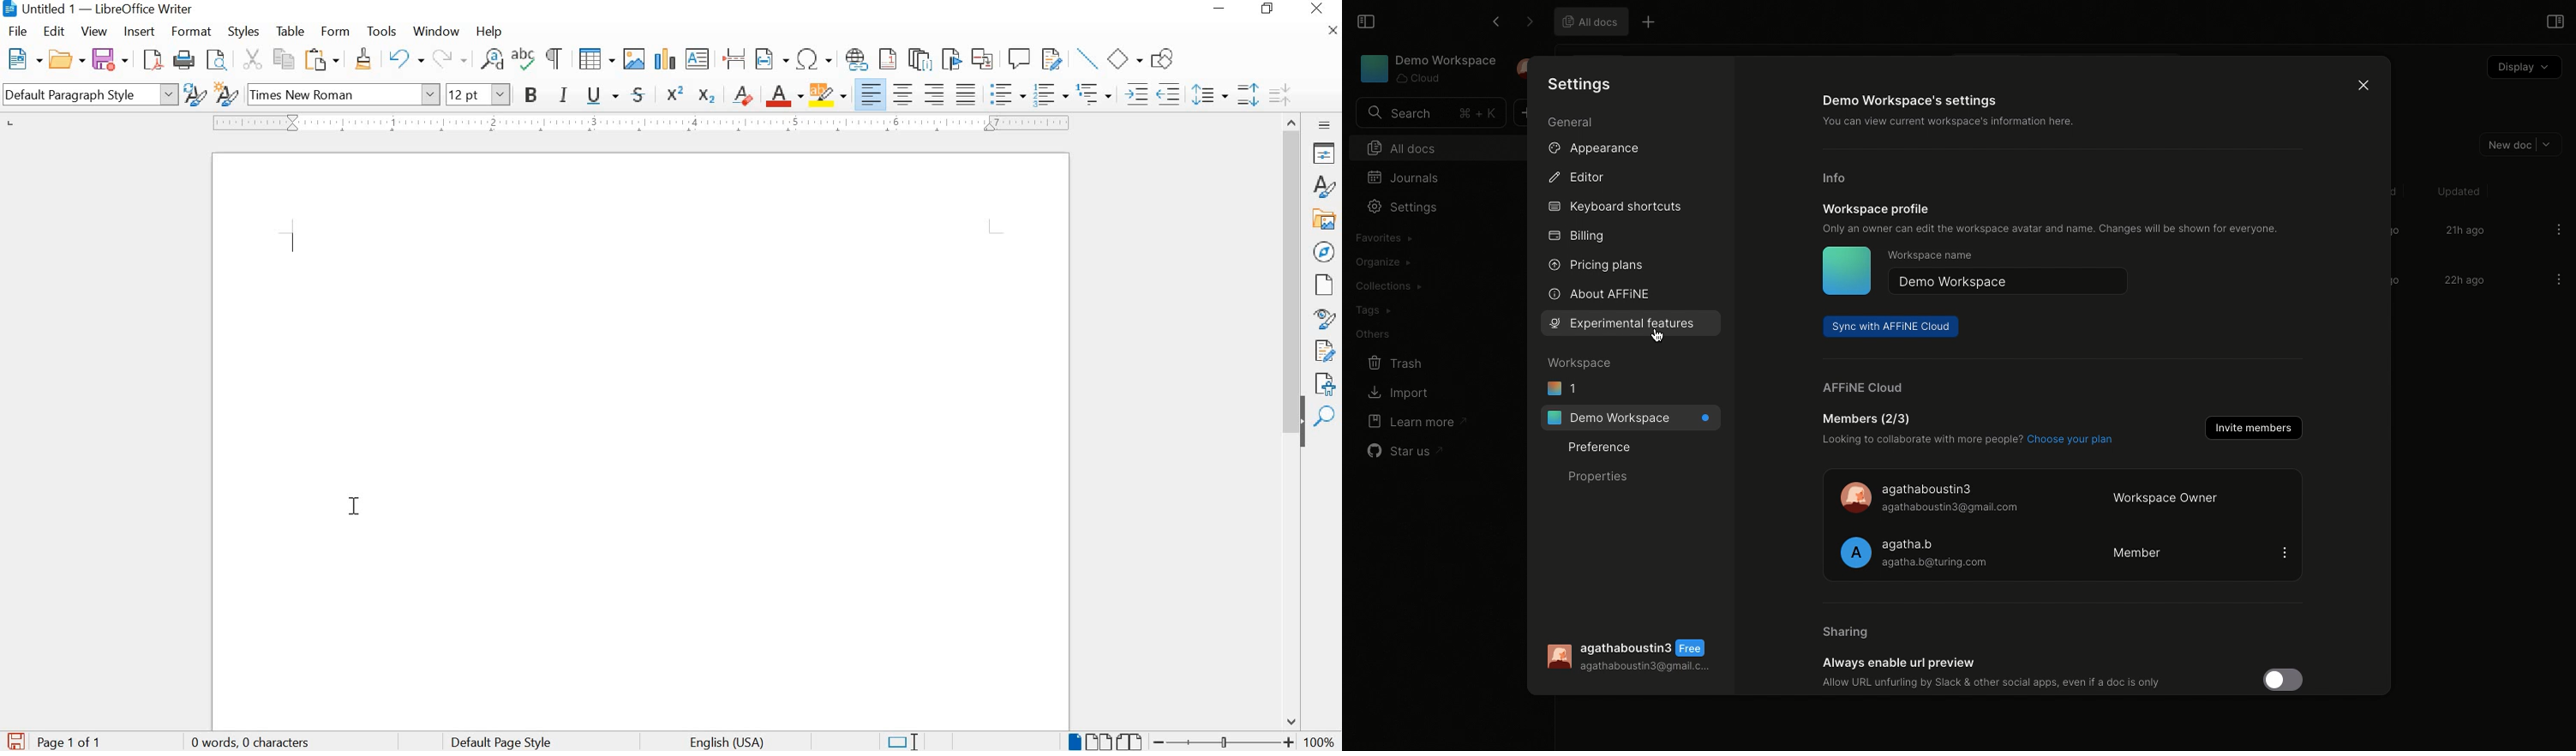 The width and height of the screenshot is (2576, 756). I want to click on DEFAULT PAGE STYLE, so click(498, 741).